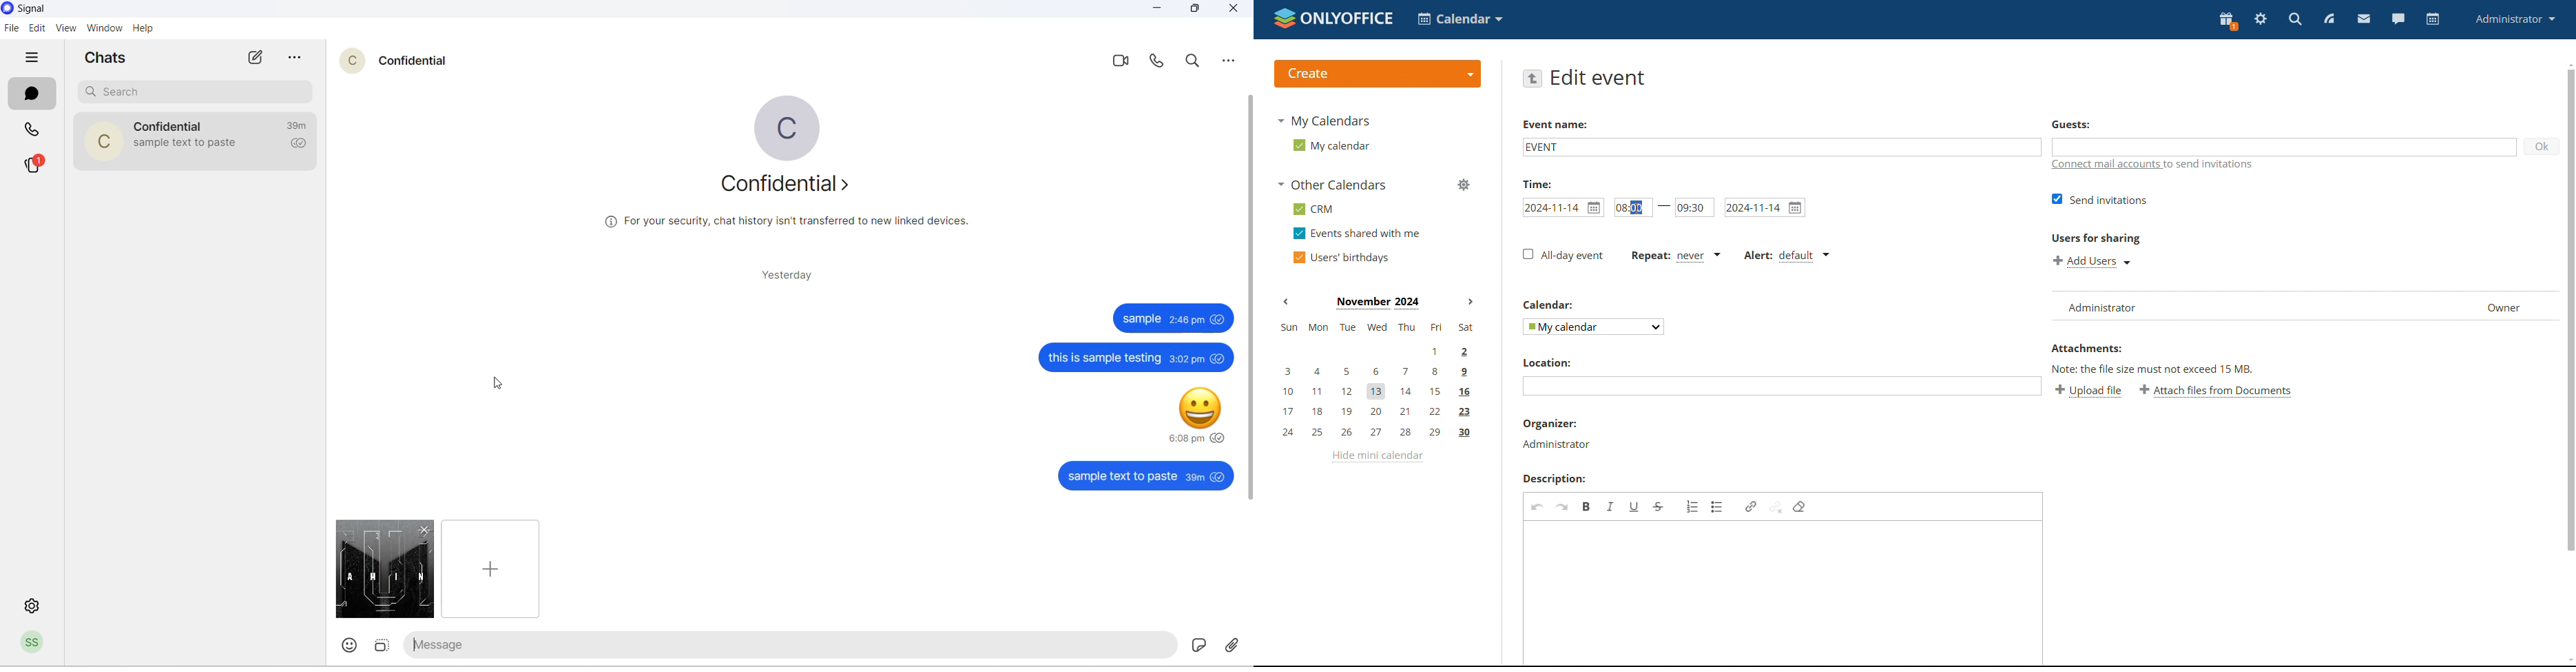  Describe the element at coordinates (29, 604) in the screenshot. I see `settings` at that location.